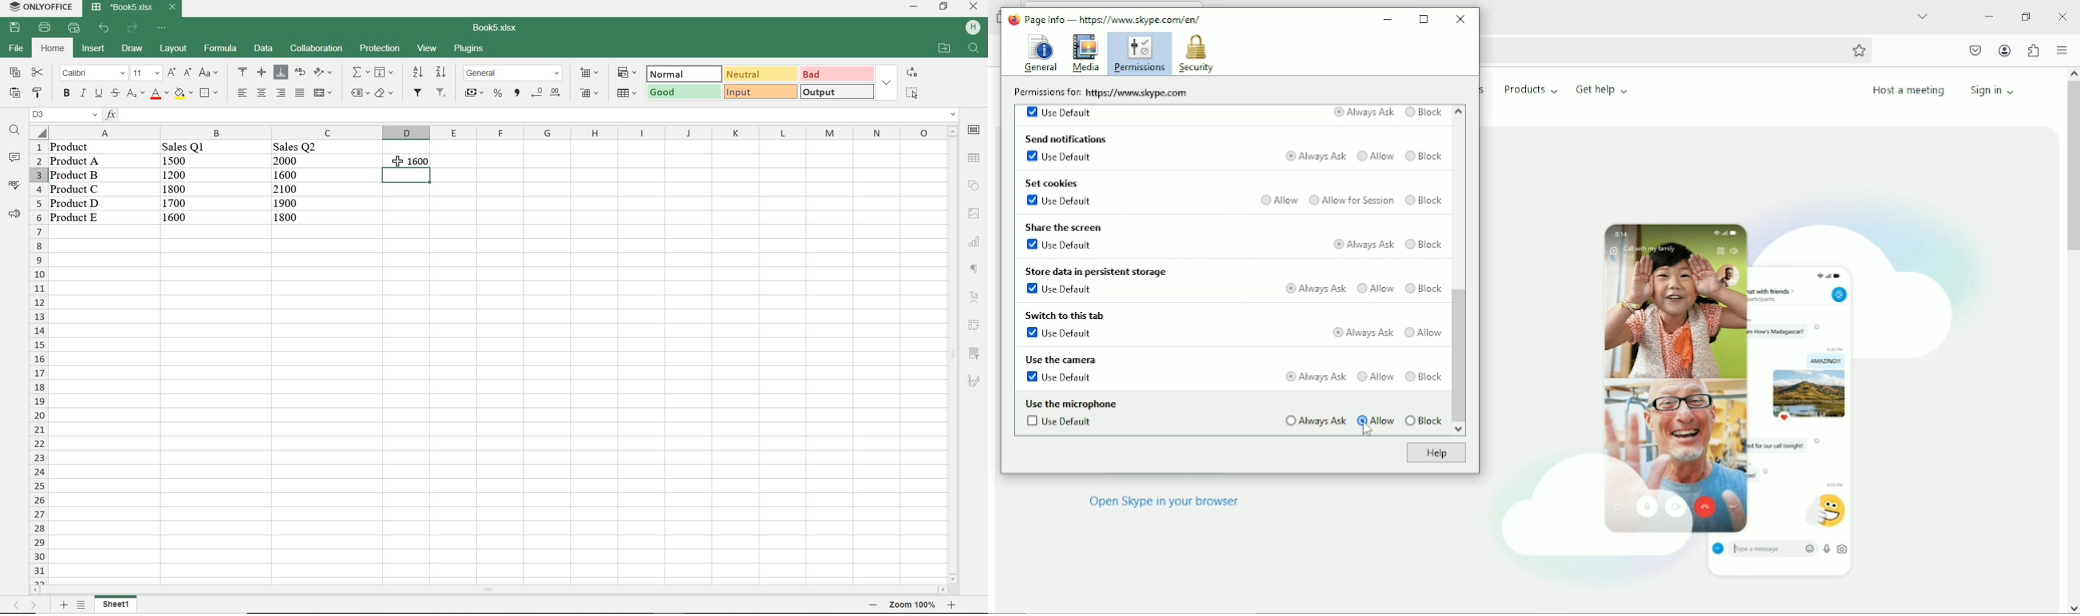 The image size is (2100, 616). Describe the element at coordinates (189, 189) in the screenshot. I see `data` at that location.